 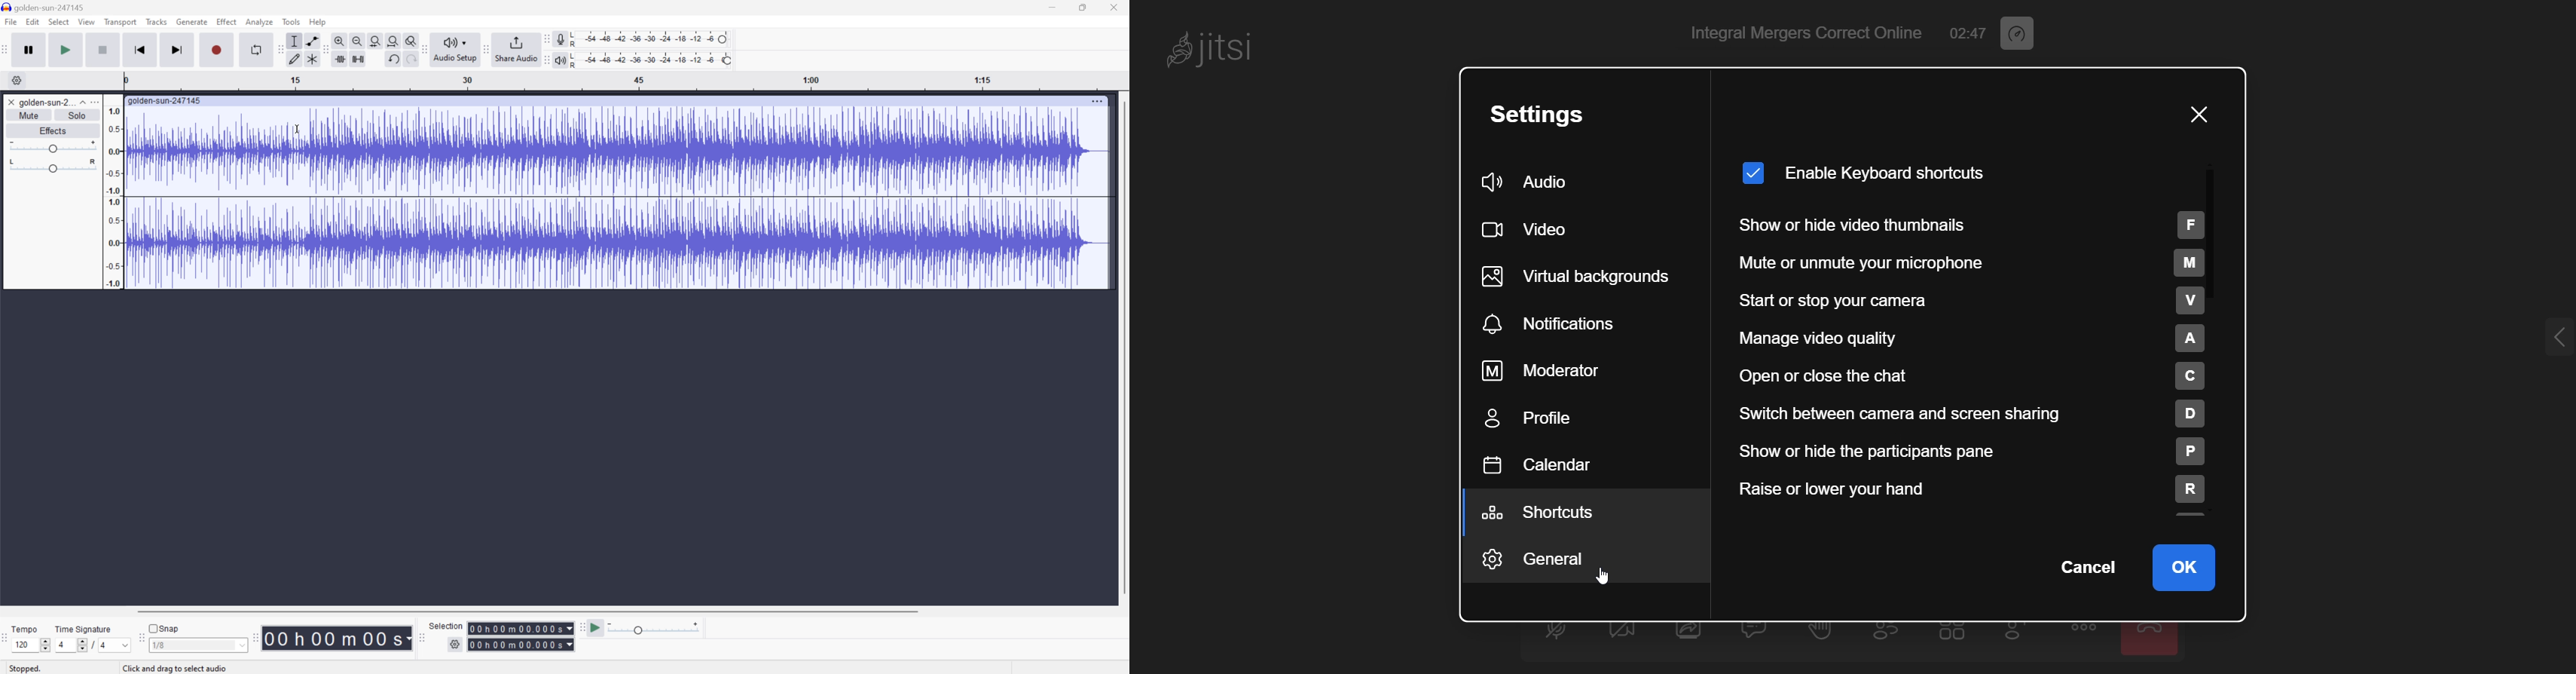 I want to click on 02:47, so click(x=1966, y=32).